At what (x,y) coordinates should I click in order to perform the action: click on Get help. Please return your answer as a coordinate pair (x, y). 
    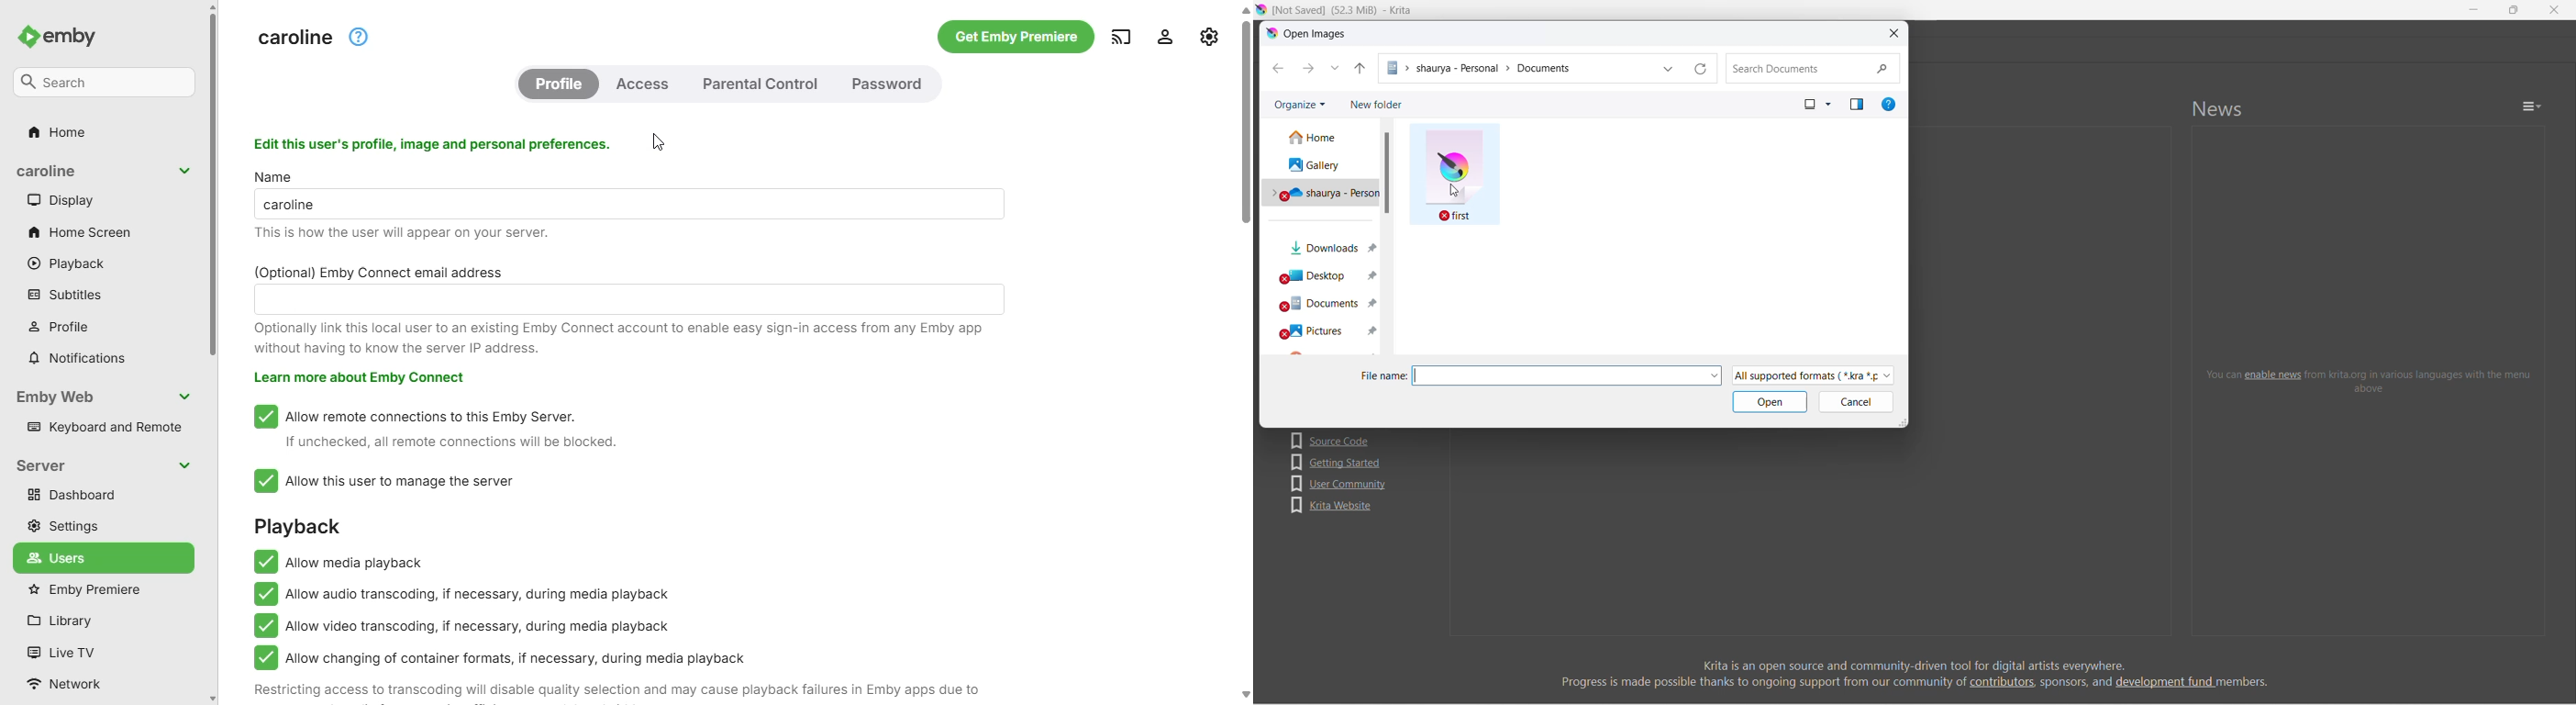
    Looking at the image, I should click on (1889, 104).